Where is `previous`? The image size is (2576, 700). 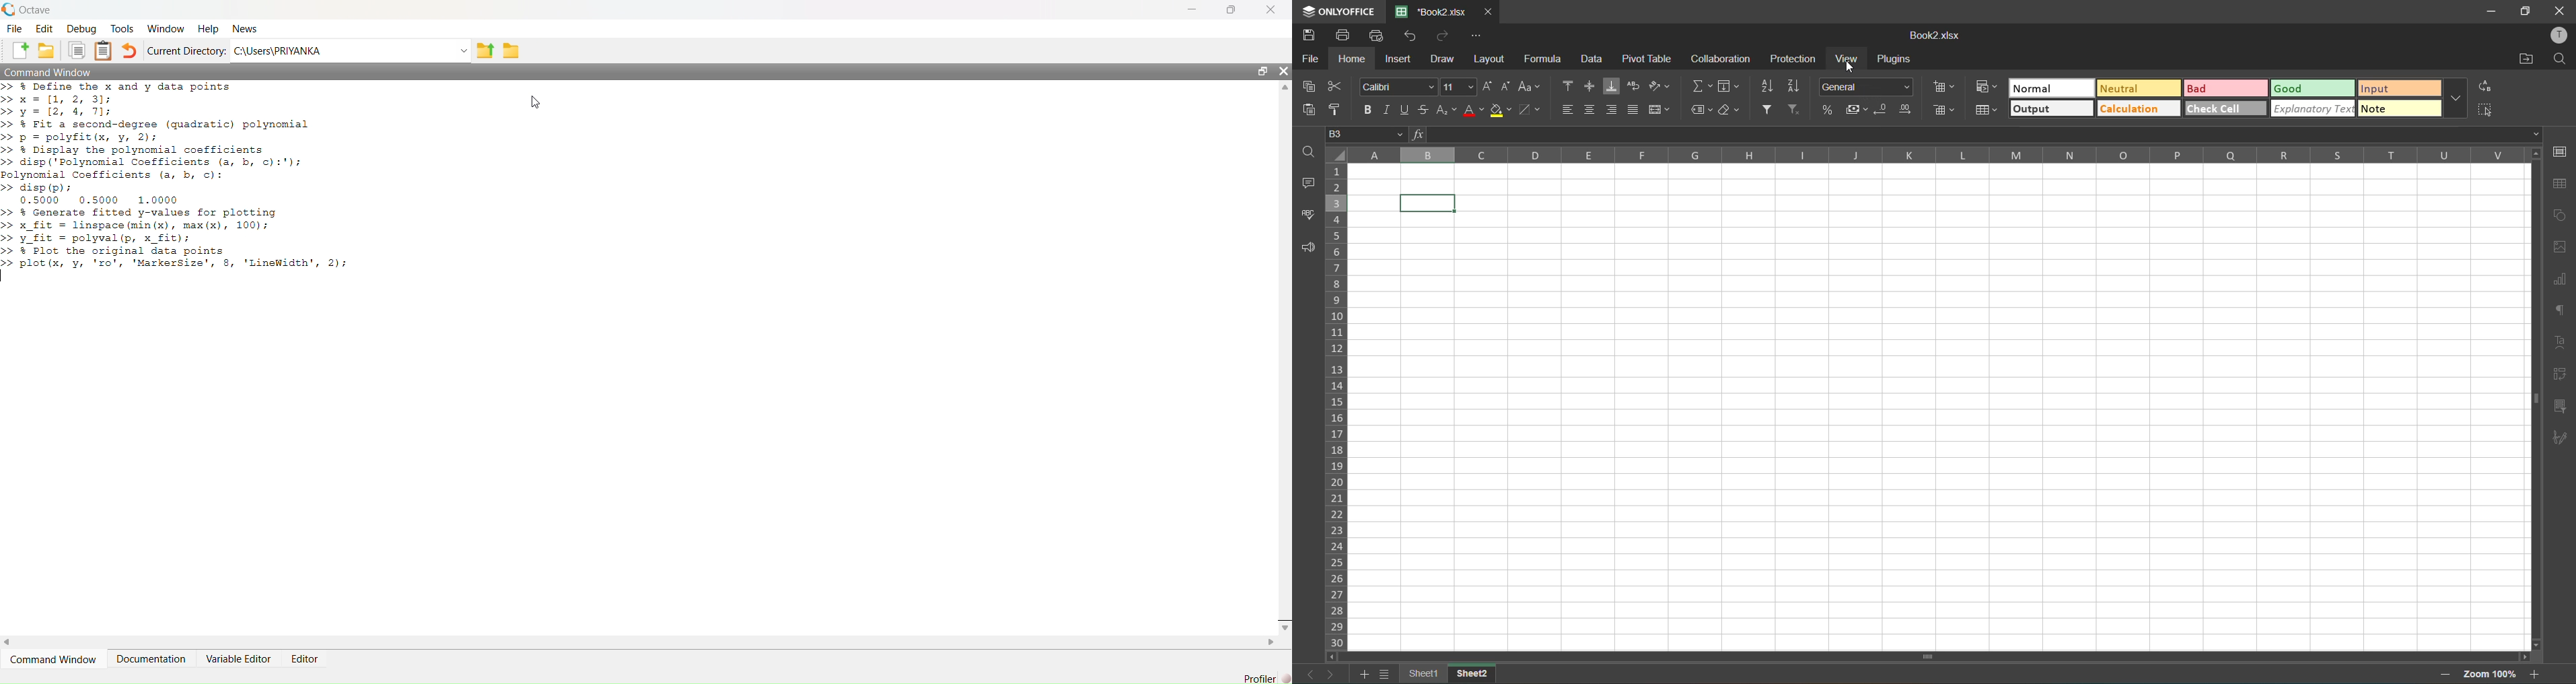
previous is located at coordinates (1305, 674).